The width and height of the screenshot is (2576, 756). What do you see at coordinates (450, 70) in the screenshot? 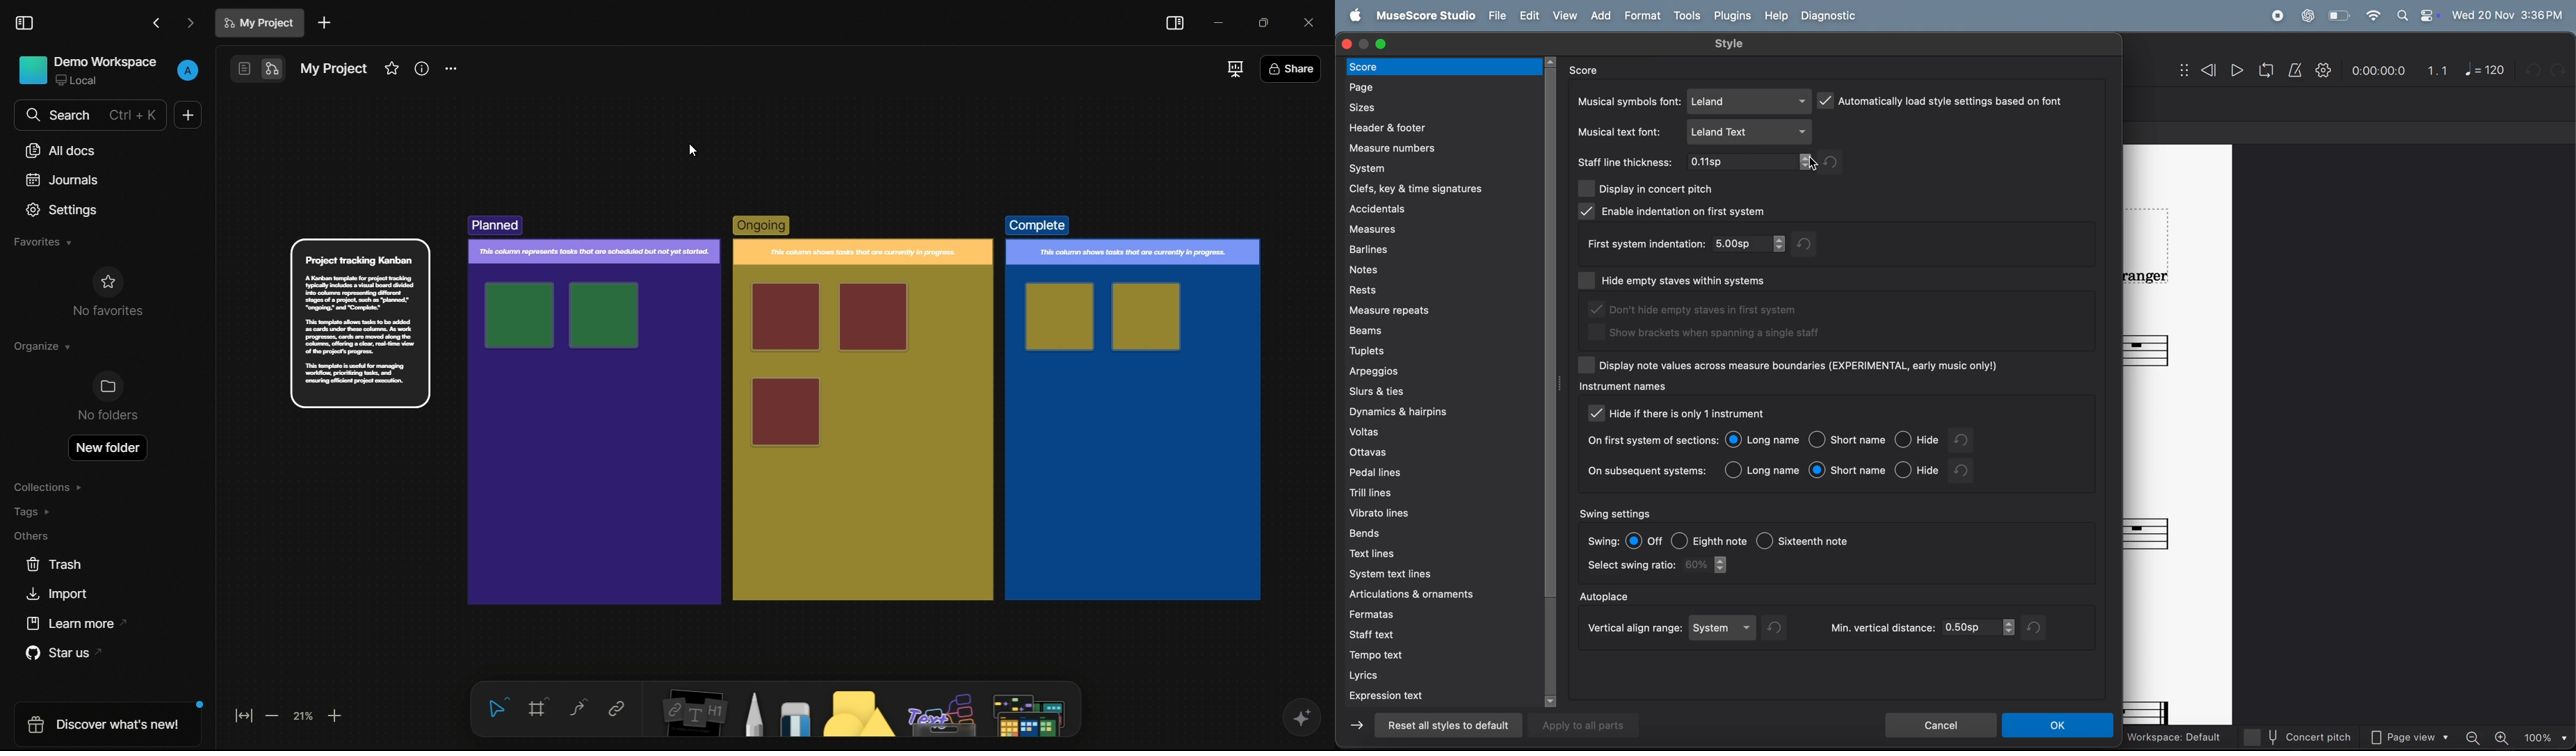
I see `settings` at bounding box center [450, 70].